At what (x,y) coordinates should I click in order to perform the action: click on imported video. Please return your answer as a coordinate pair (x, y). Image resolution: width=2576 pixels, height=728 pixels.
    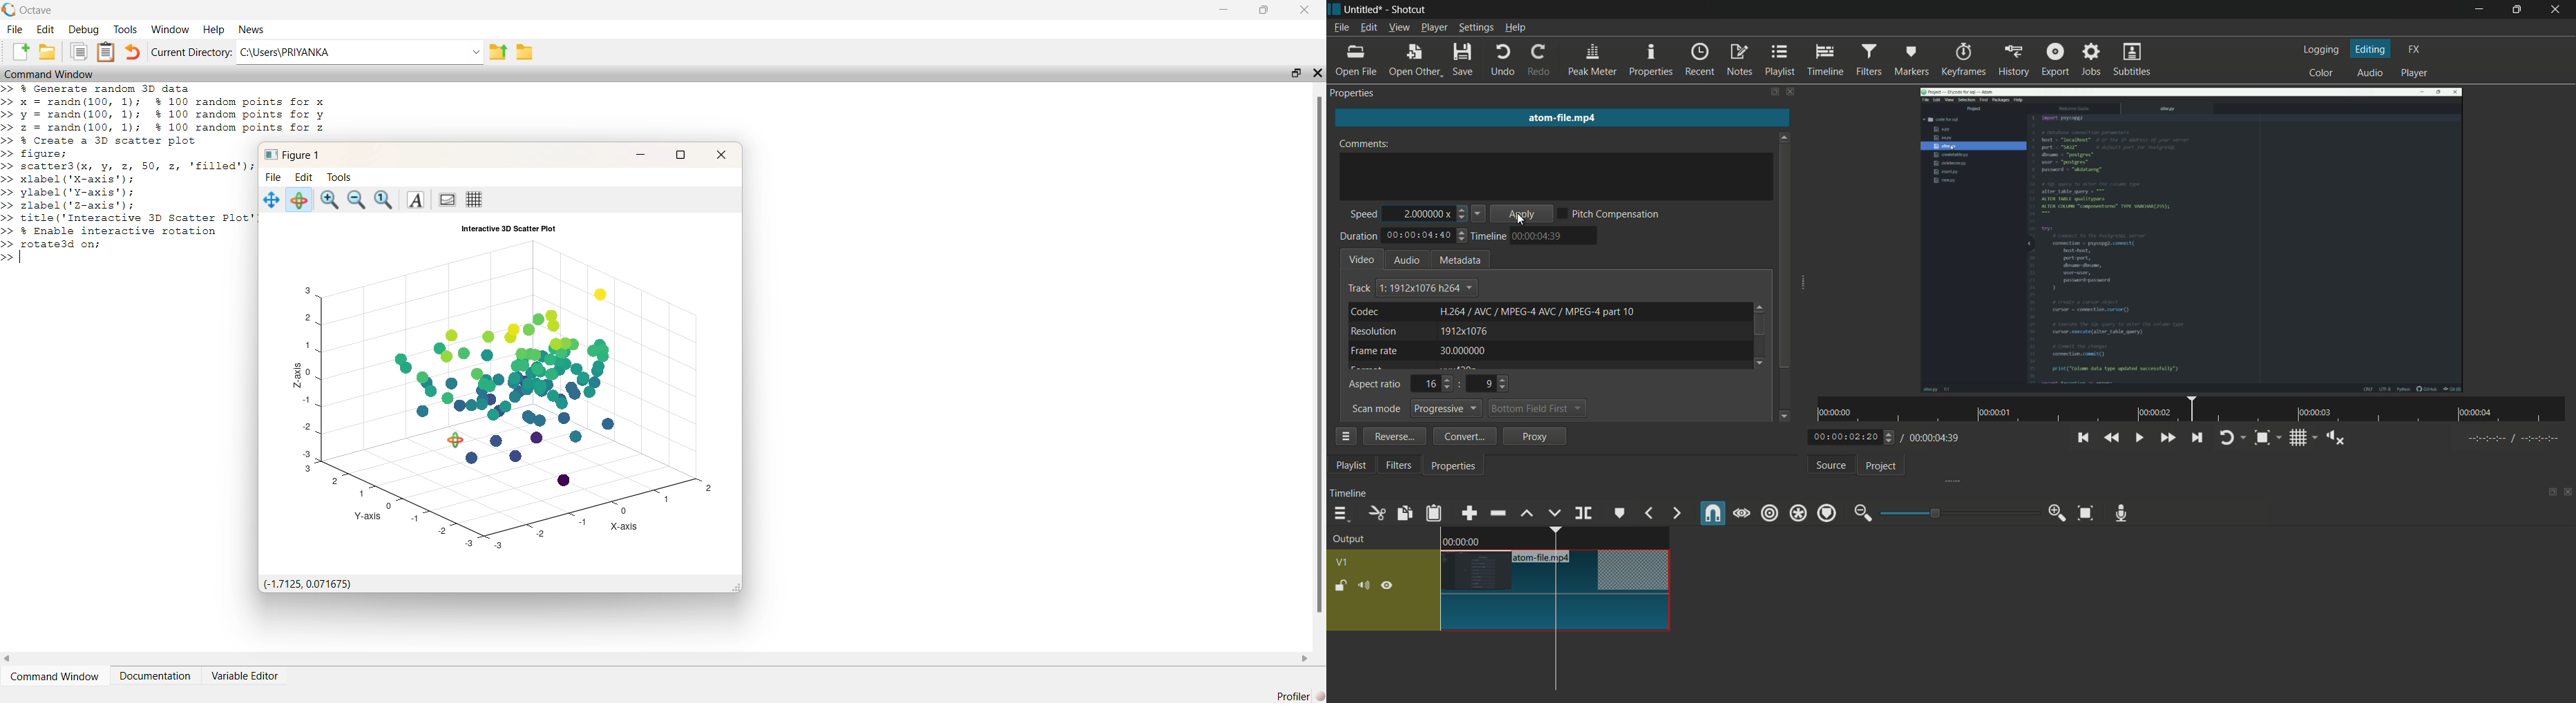
    Looking at the image, I should click on (2193, 239).